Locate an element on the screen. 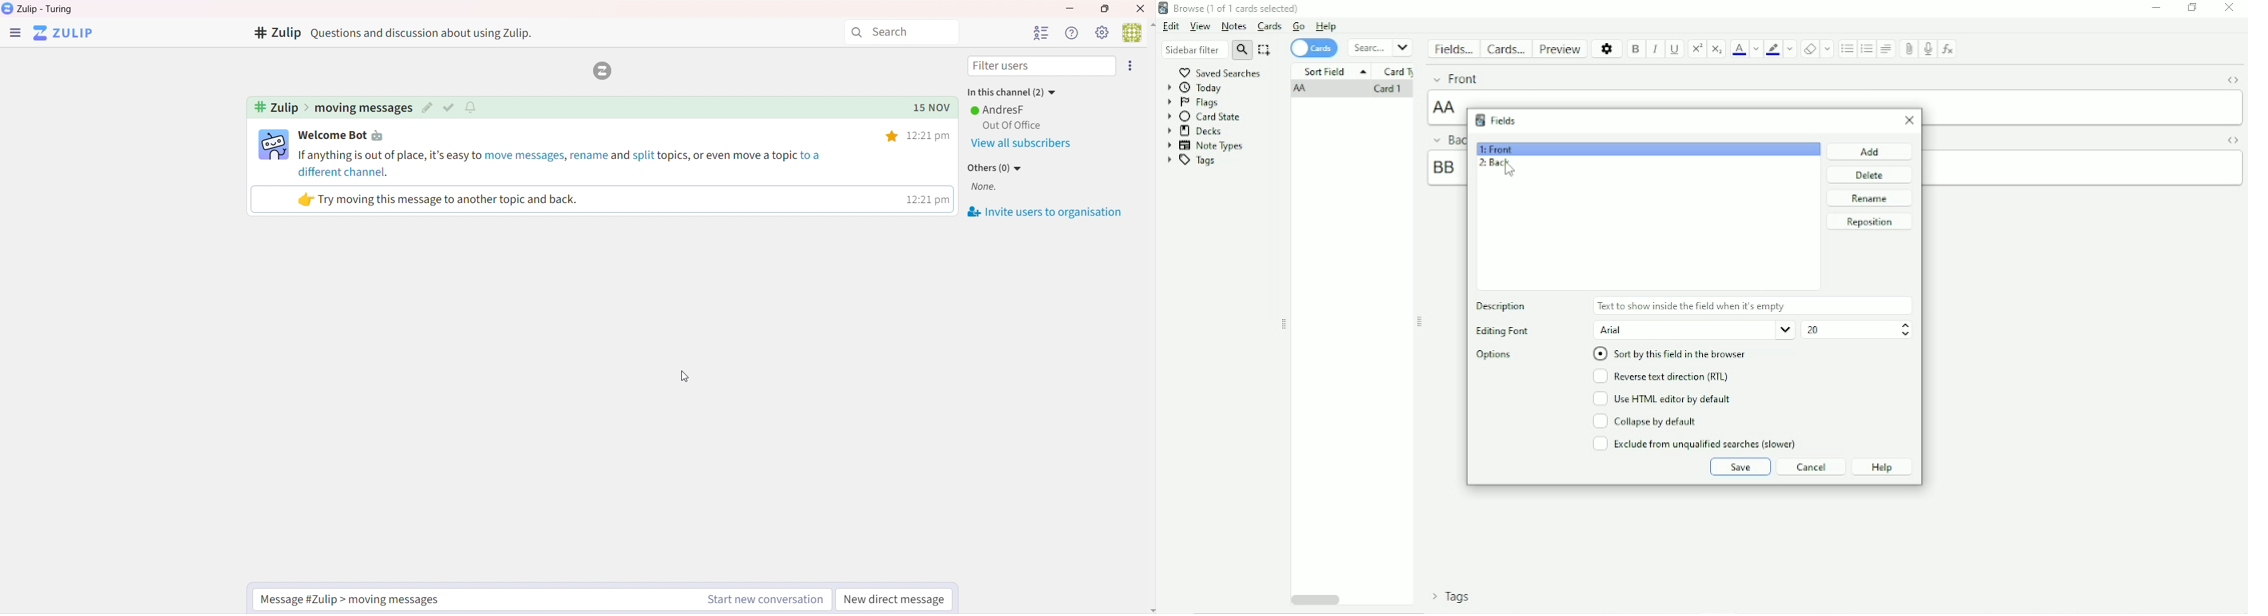  Card 1 is located at coordinates (1386, 90).